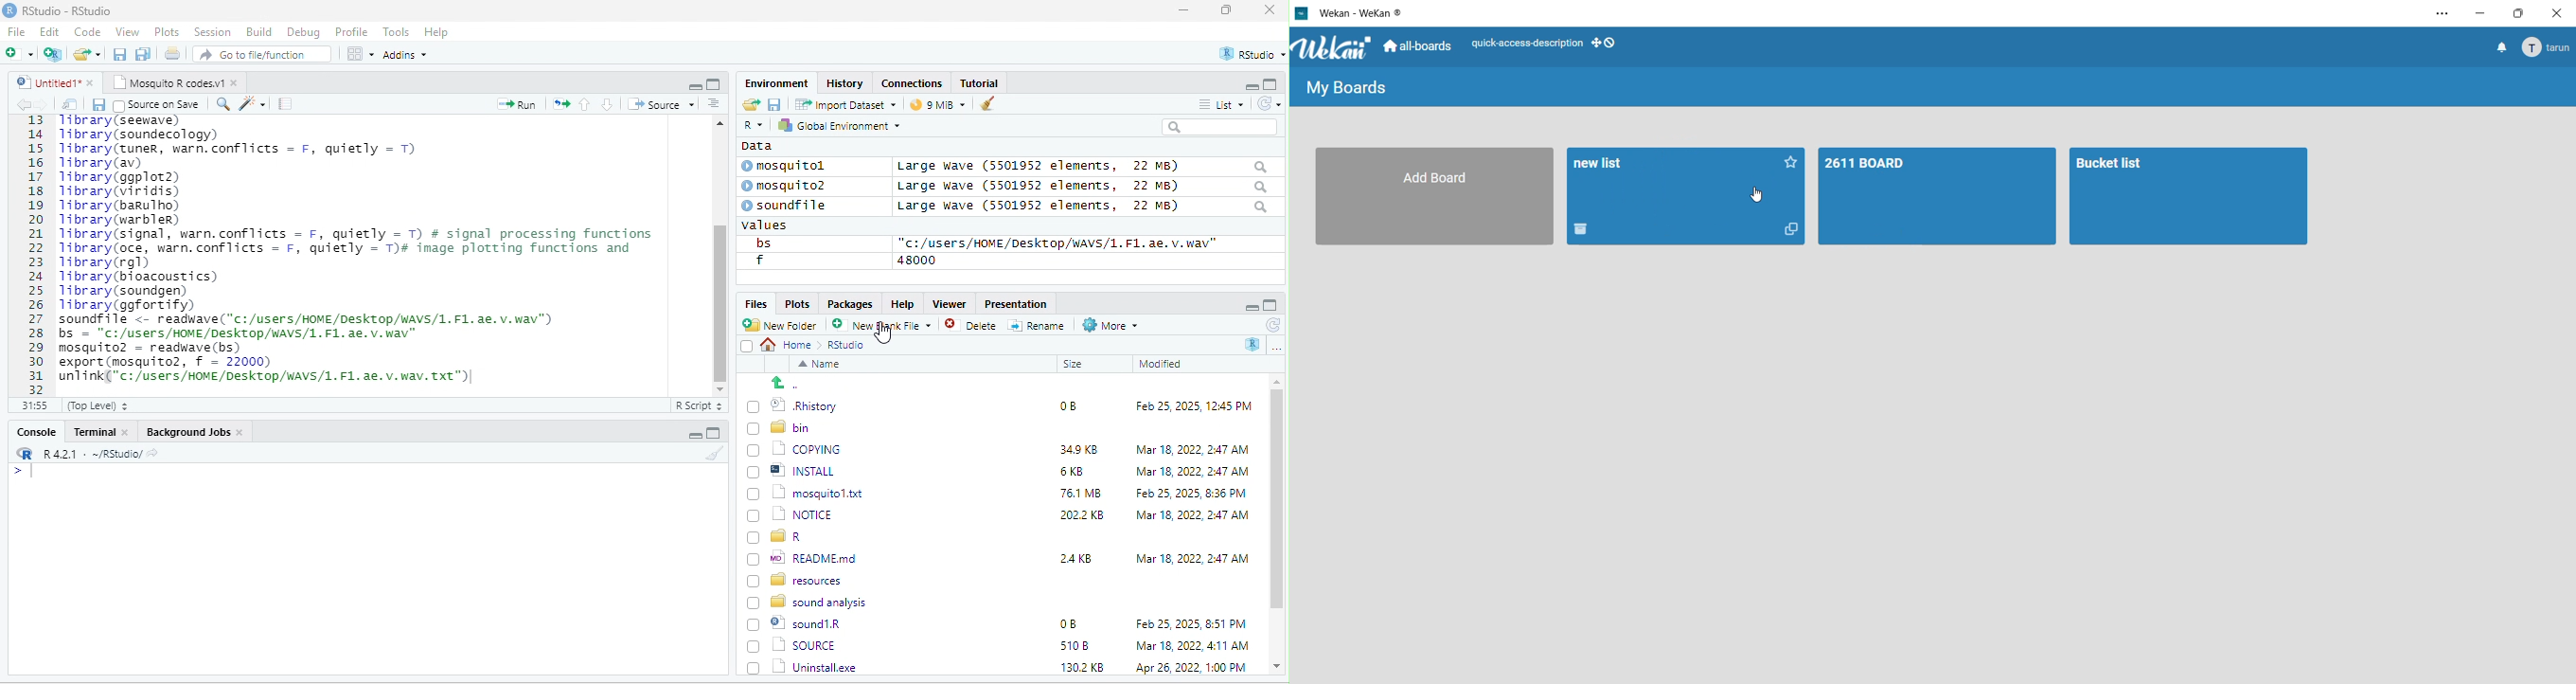  What do you see at coordinates (749, 350) in the screenshot?
I see `select` at bounding box center [749, 350].